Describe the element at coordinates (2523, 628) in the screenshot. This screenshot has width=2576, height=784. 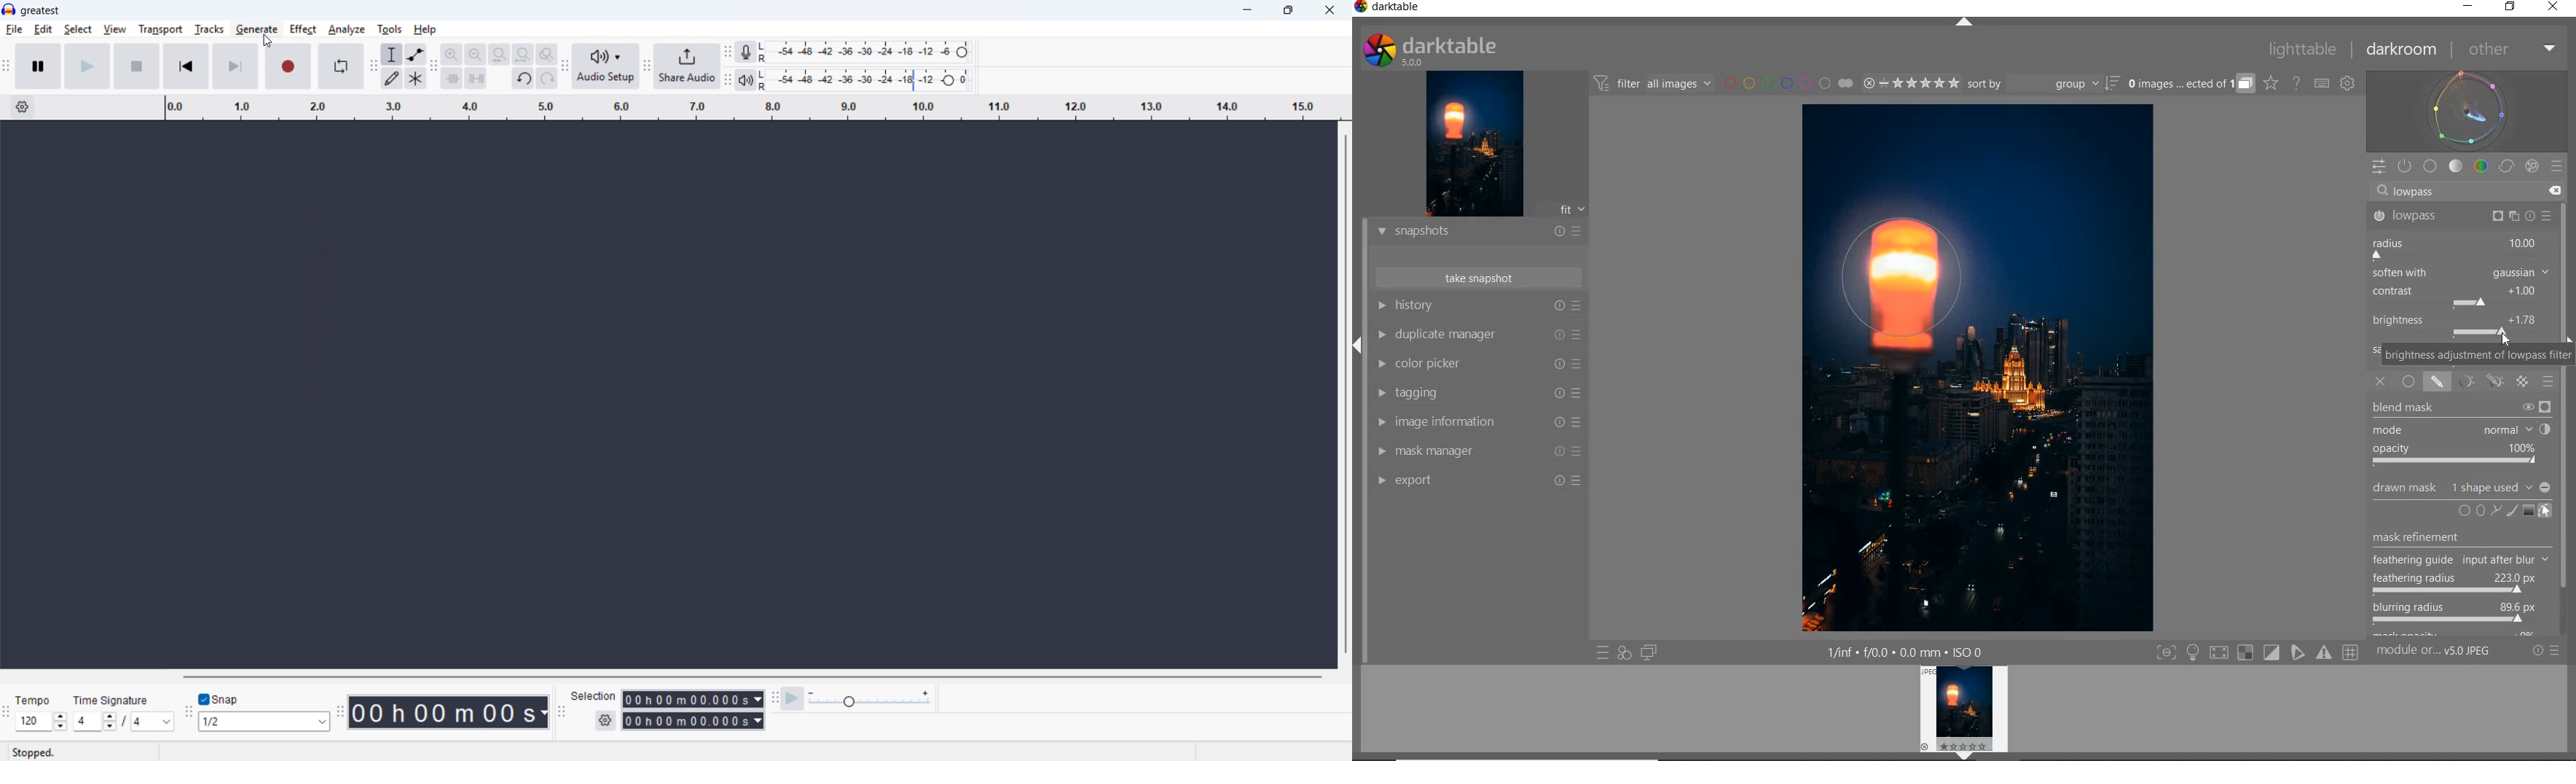
I see `CURSOR` at that location.